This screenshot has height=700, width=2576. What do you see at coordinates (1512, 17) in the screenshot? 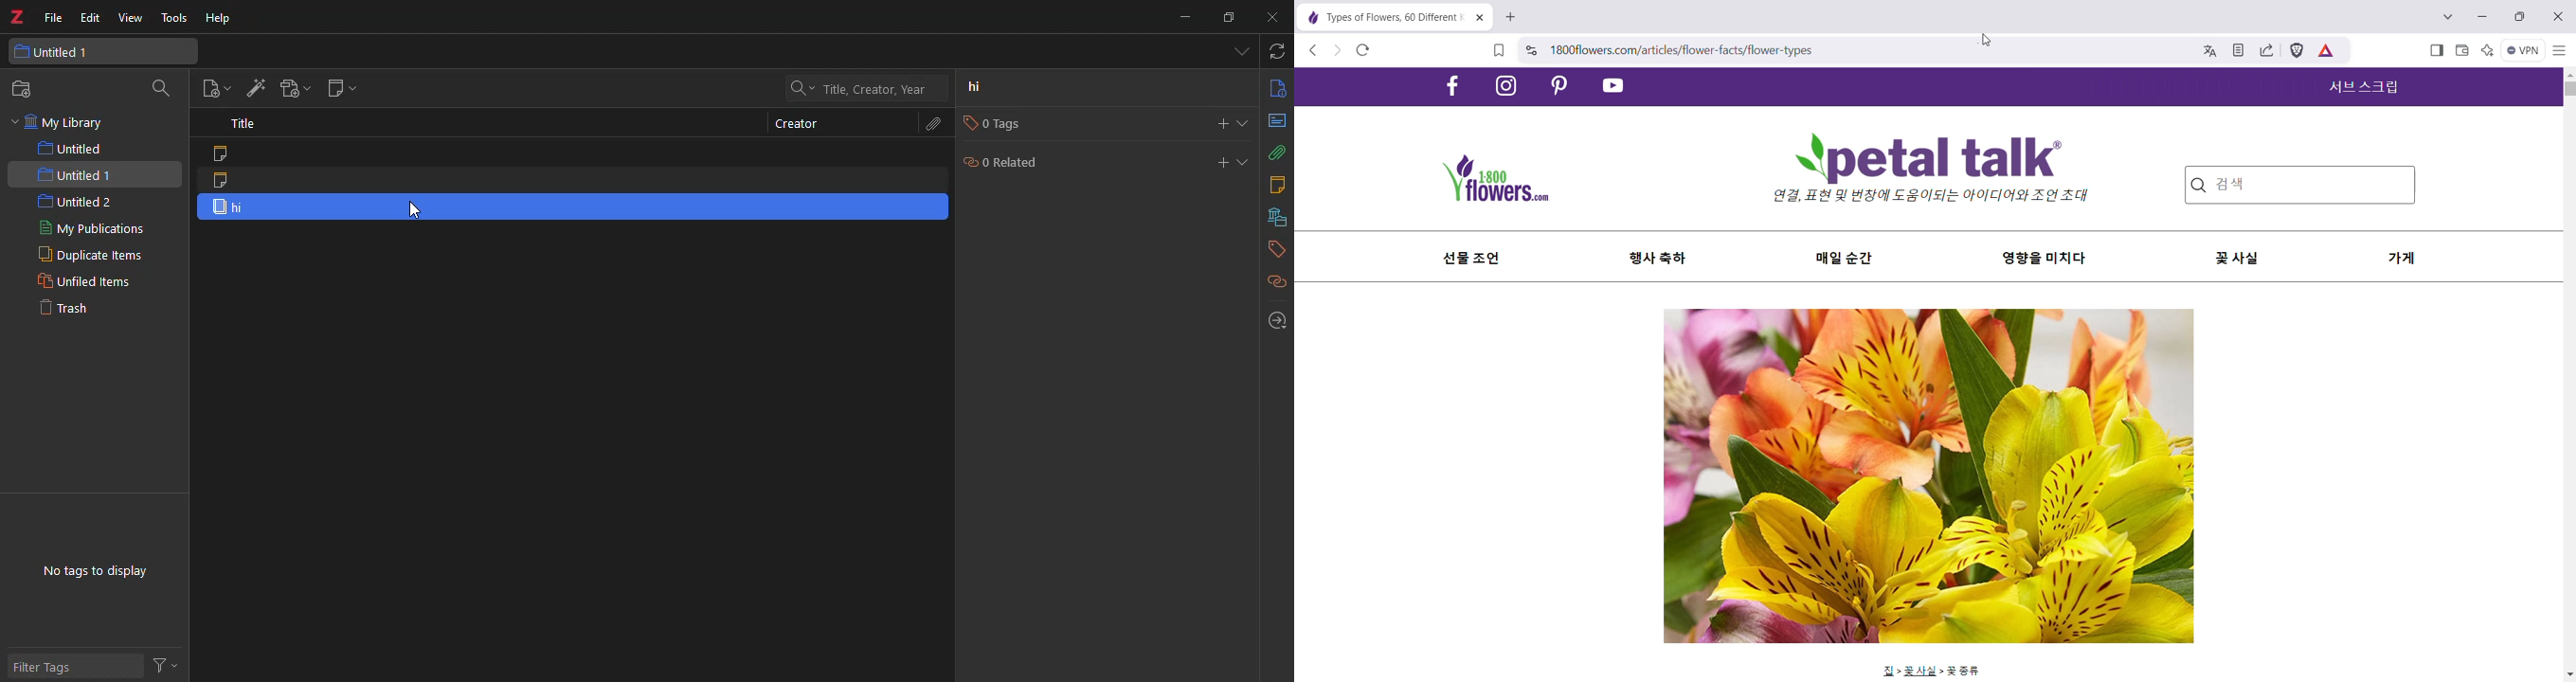
I see `New Tab` at bounding box center [1512, 17].